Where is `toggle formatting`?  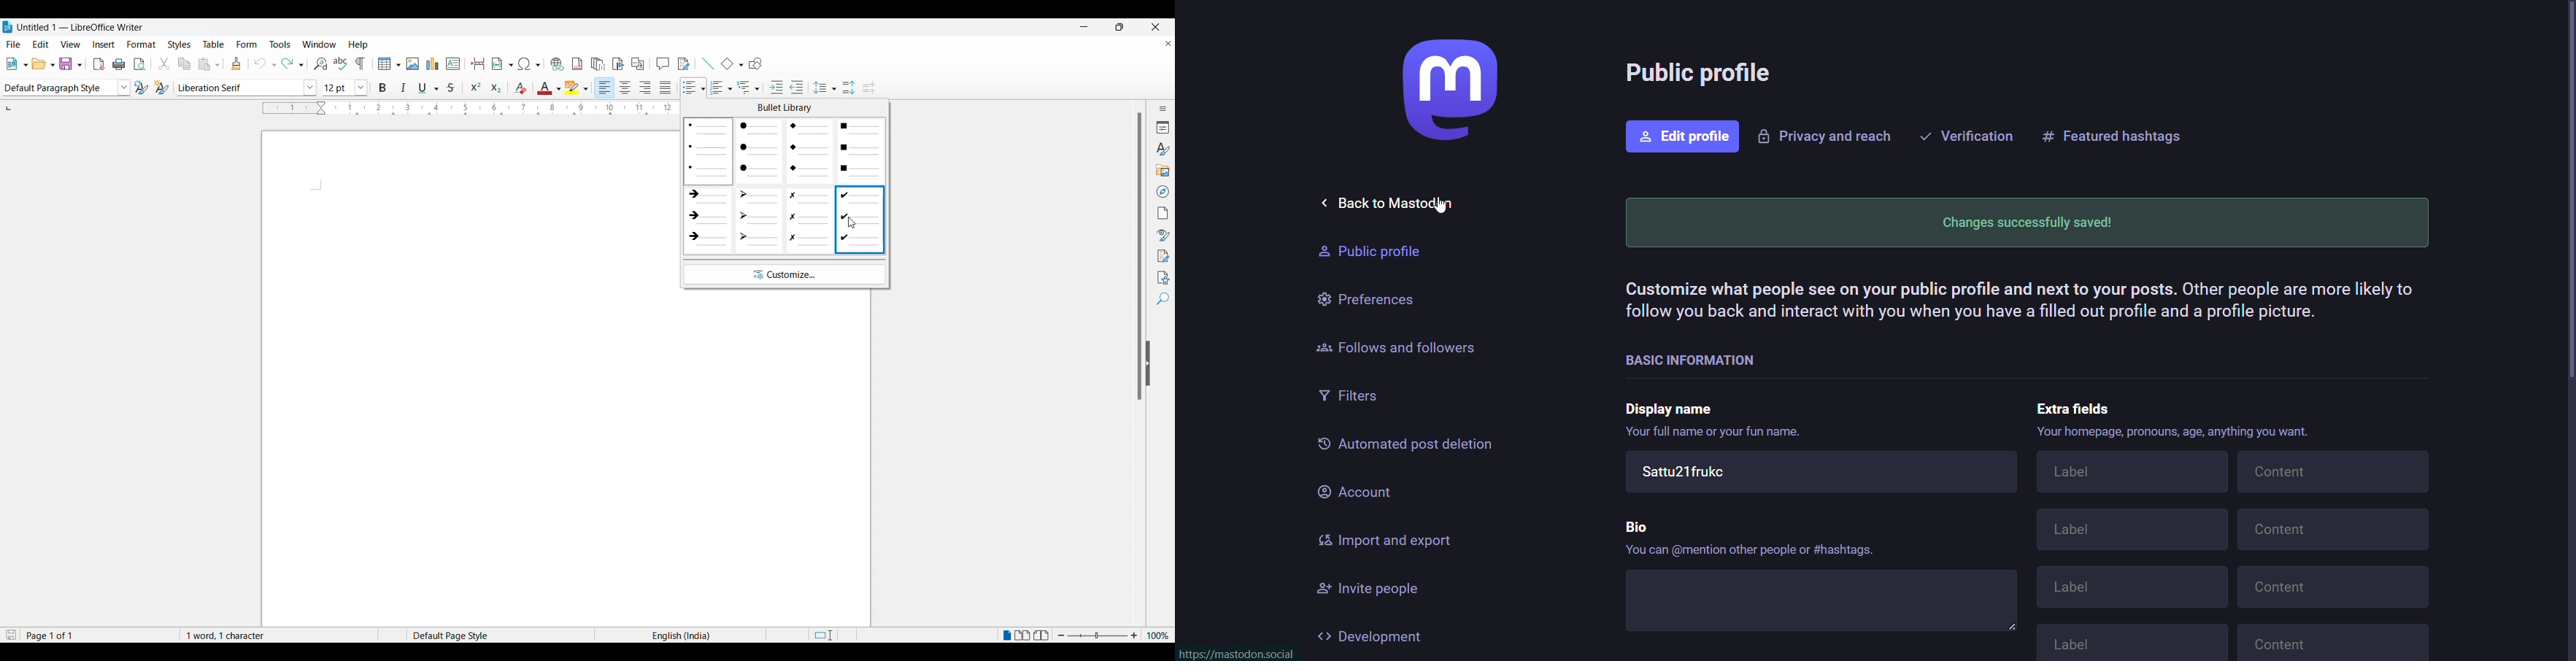 toggle formatting is located at coordinates (362, 64).